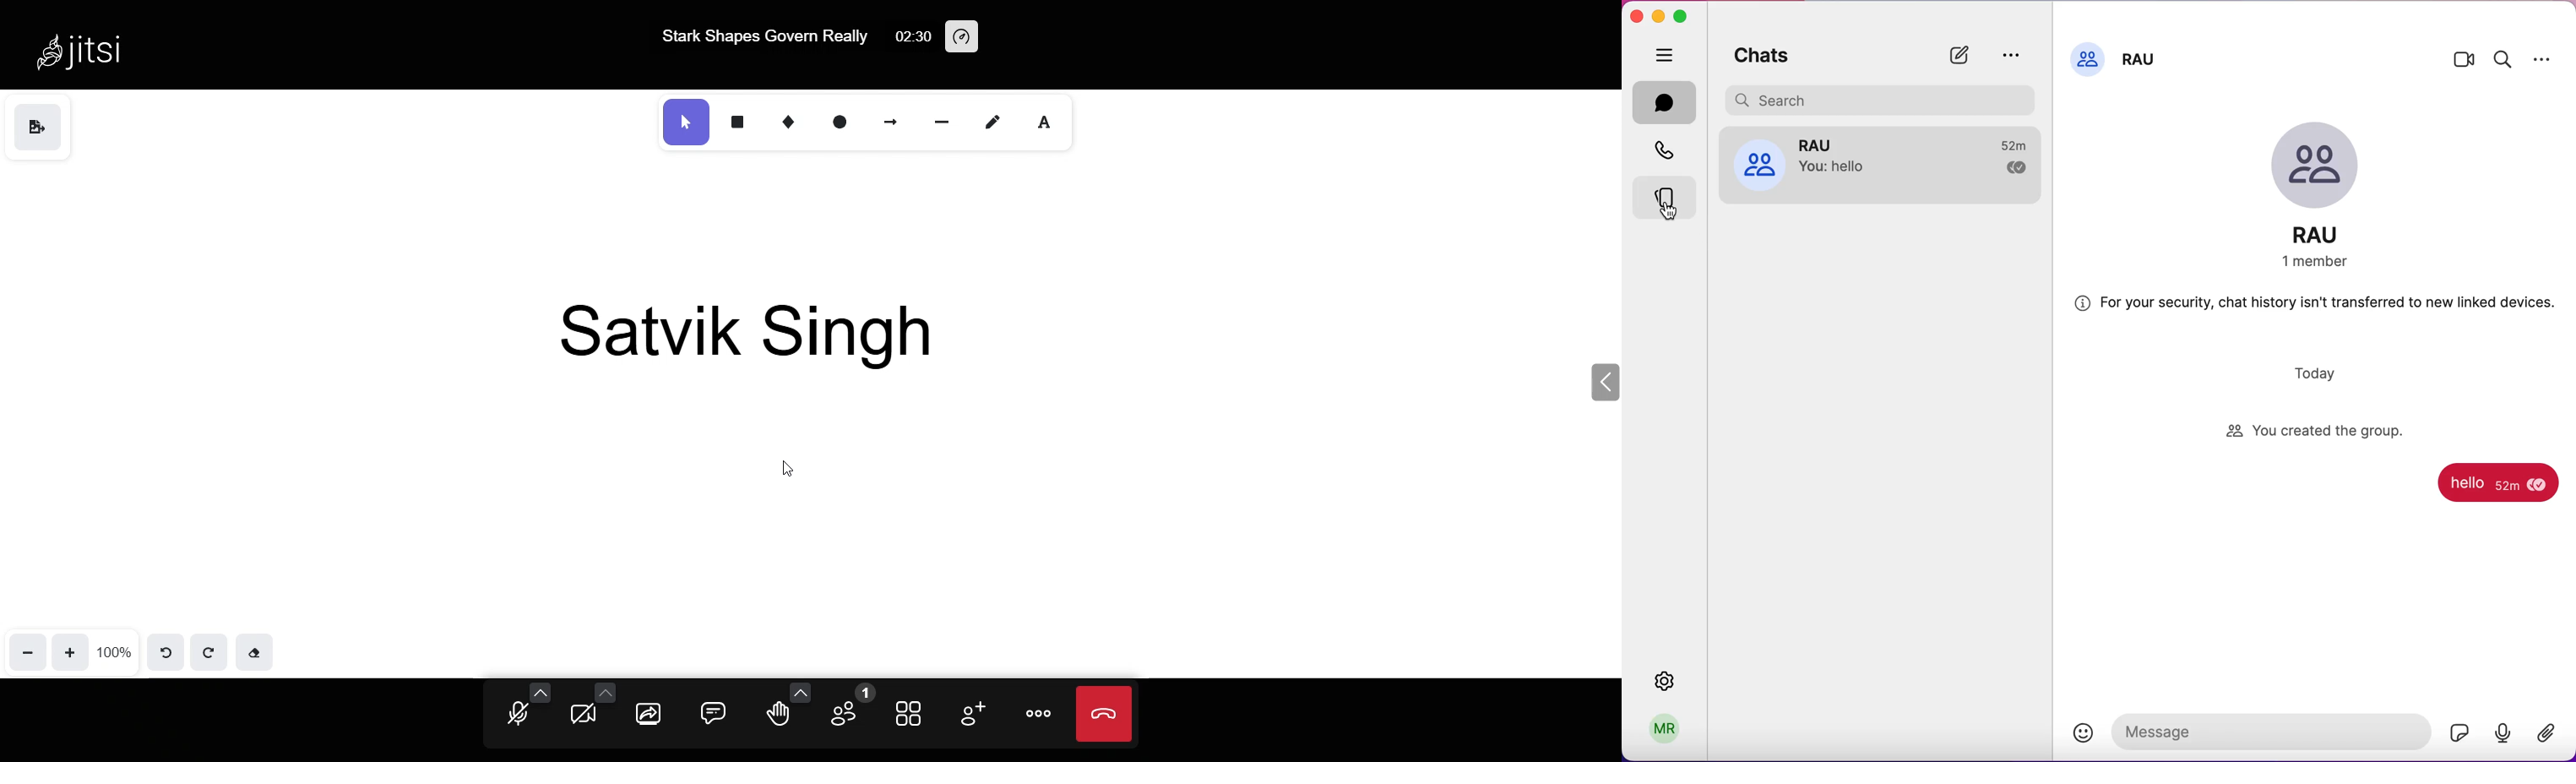 This screenshot has width=2576, height=784. I want to click on emoji, so click(2083, 732).